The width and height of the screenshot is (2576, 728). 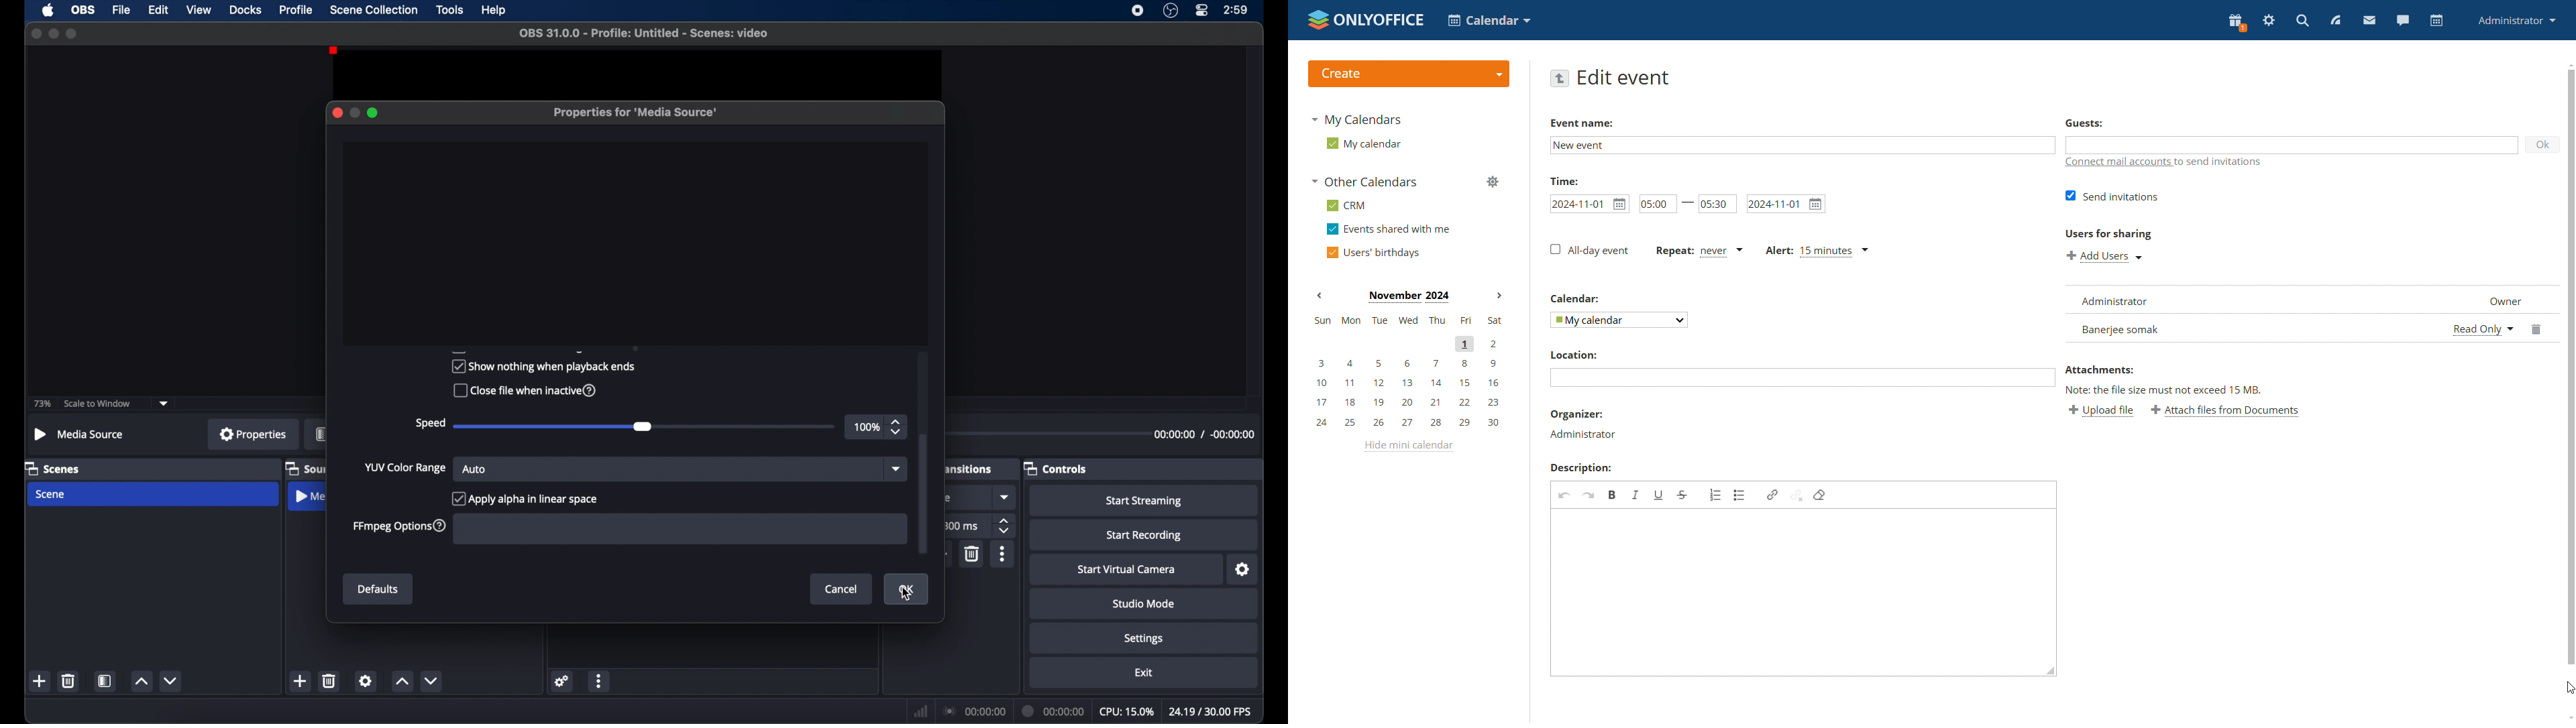 What do you see at coordinates (246, 11) in the screenshot?
I see `docks` at bounding box center [246, 11].